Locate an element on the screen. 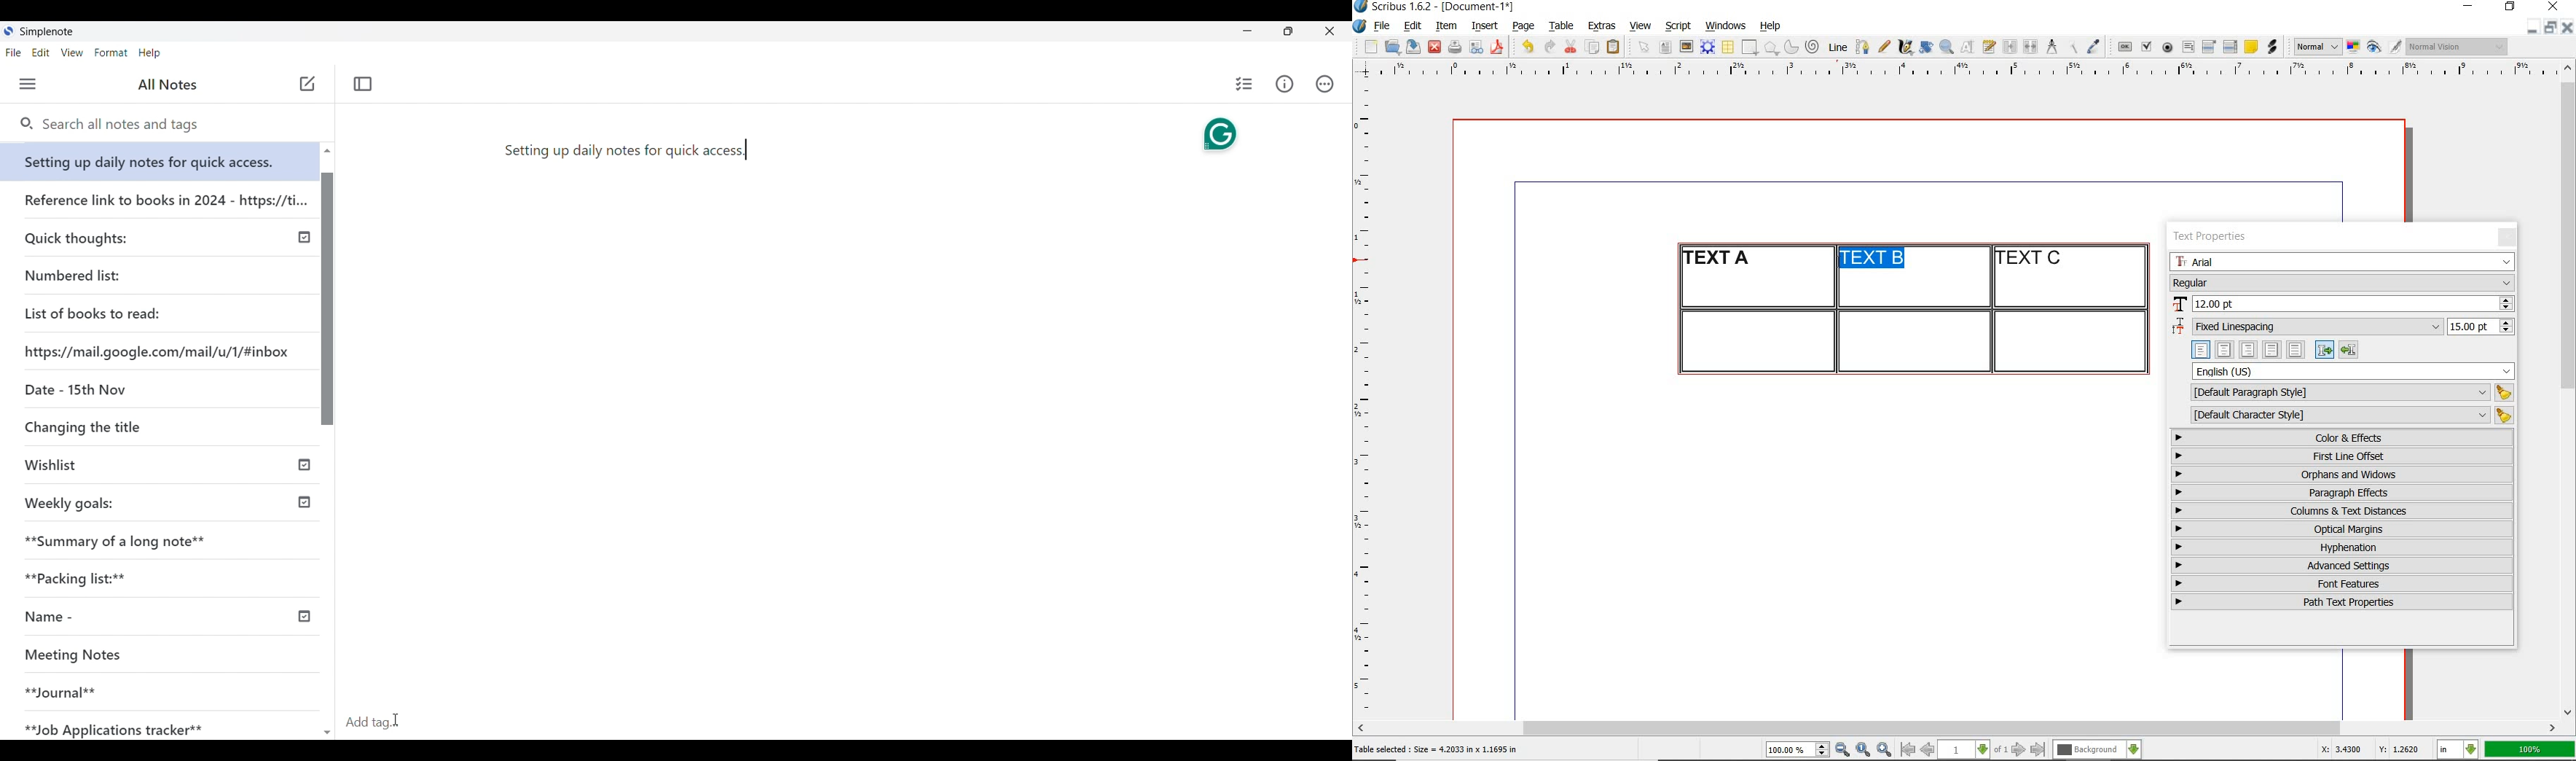 The image size is (2576, 784). setting up daily notes for quick access is located at coordinates (624, 149).